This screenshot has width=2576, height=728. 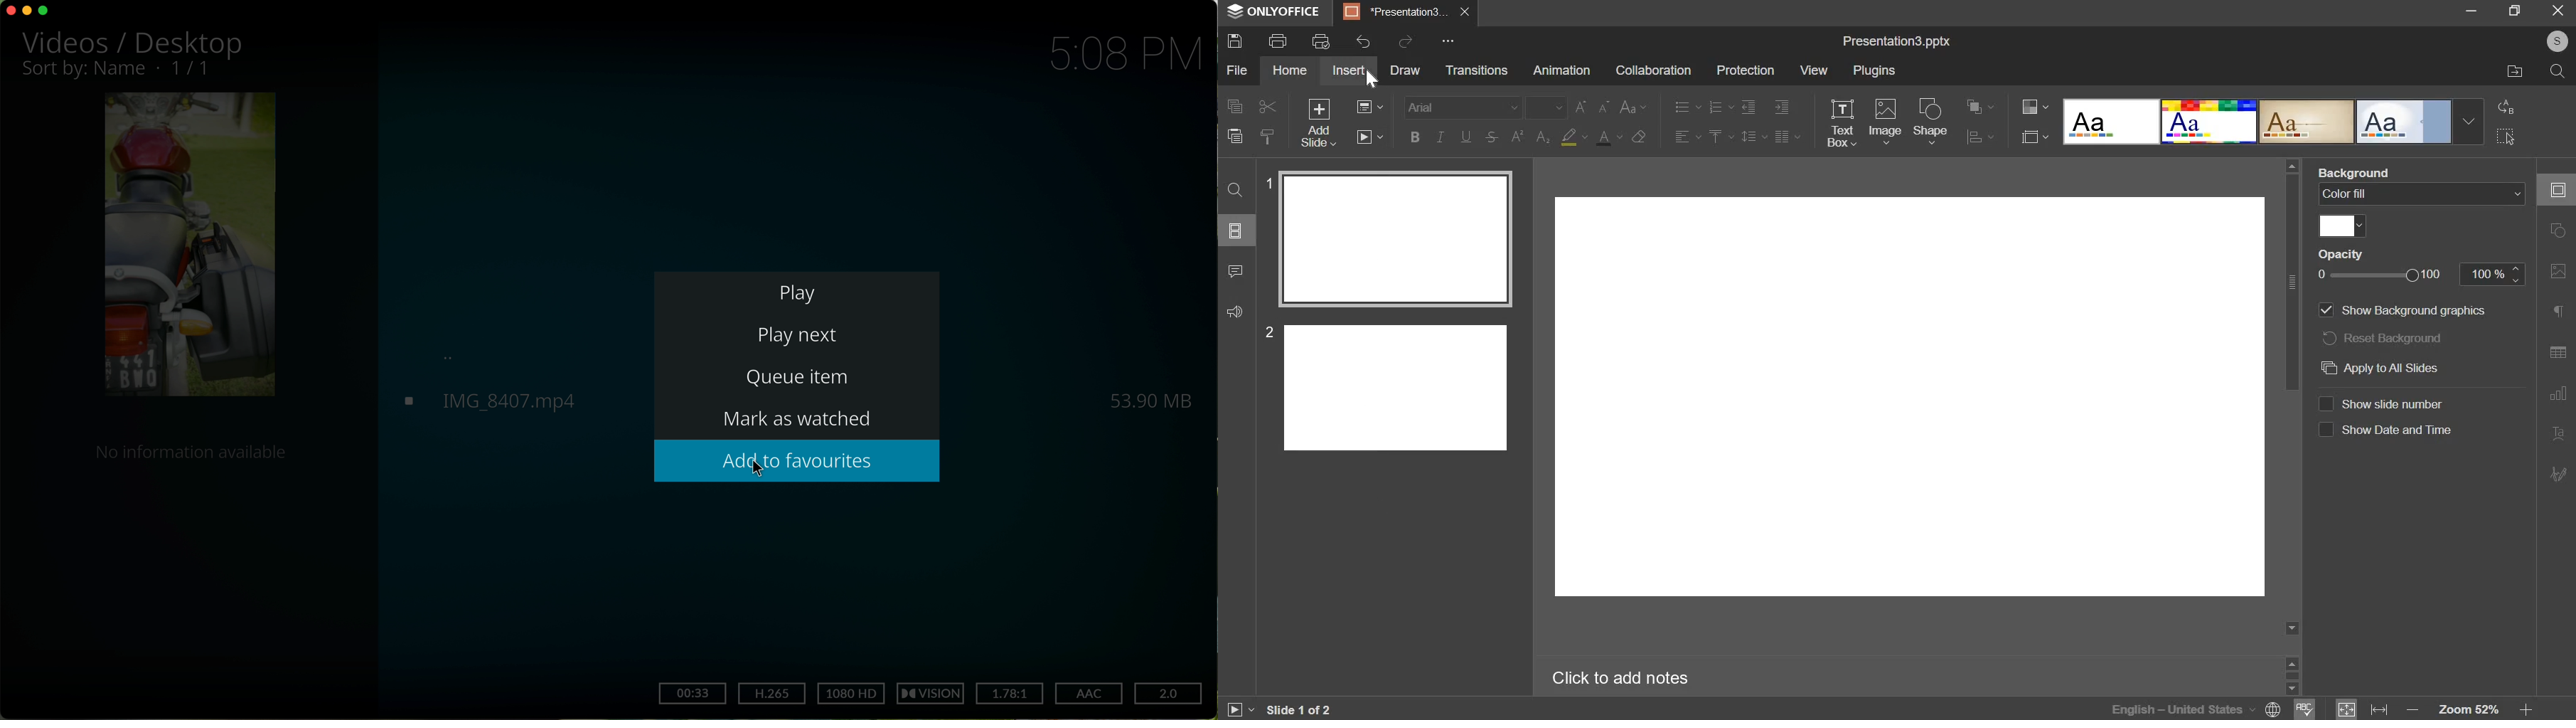 I want to click on font color, so click(x=1609, y=137).